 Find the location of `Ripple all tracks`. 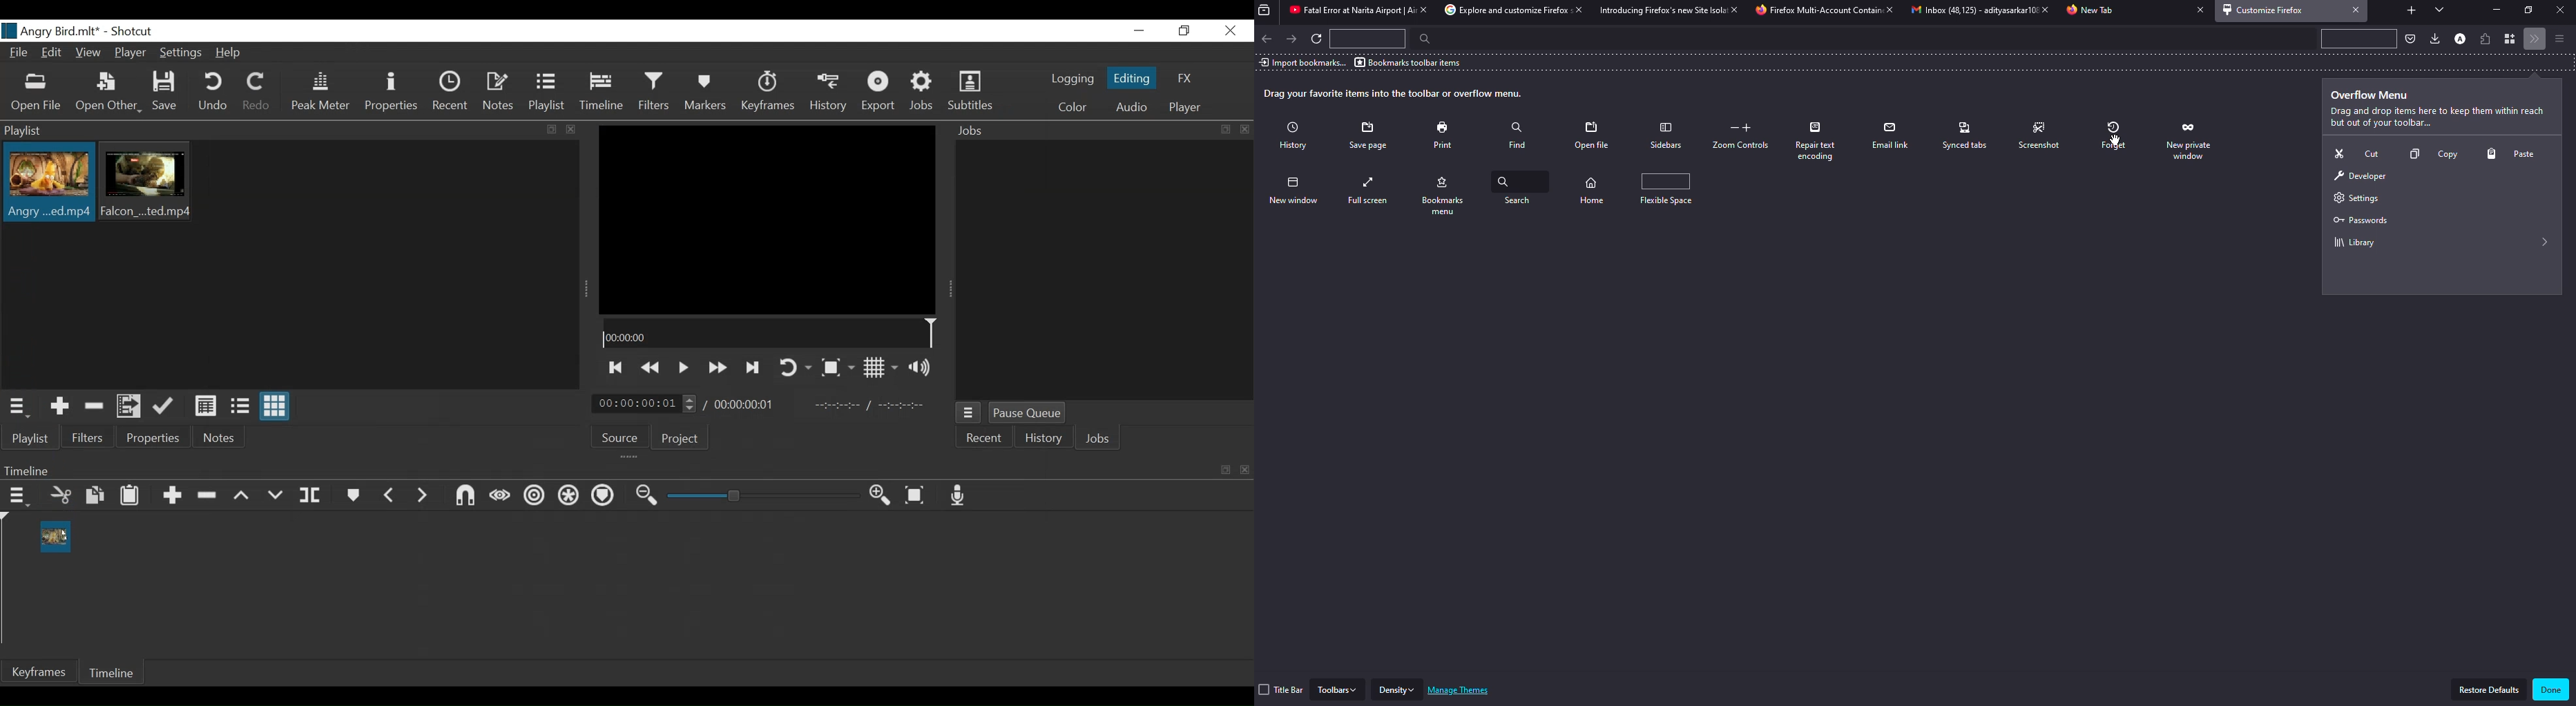

Ripple all tracks is located at coordinates (567, 496).